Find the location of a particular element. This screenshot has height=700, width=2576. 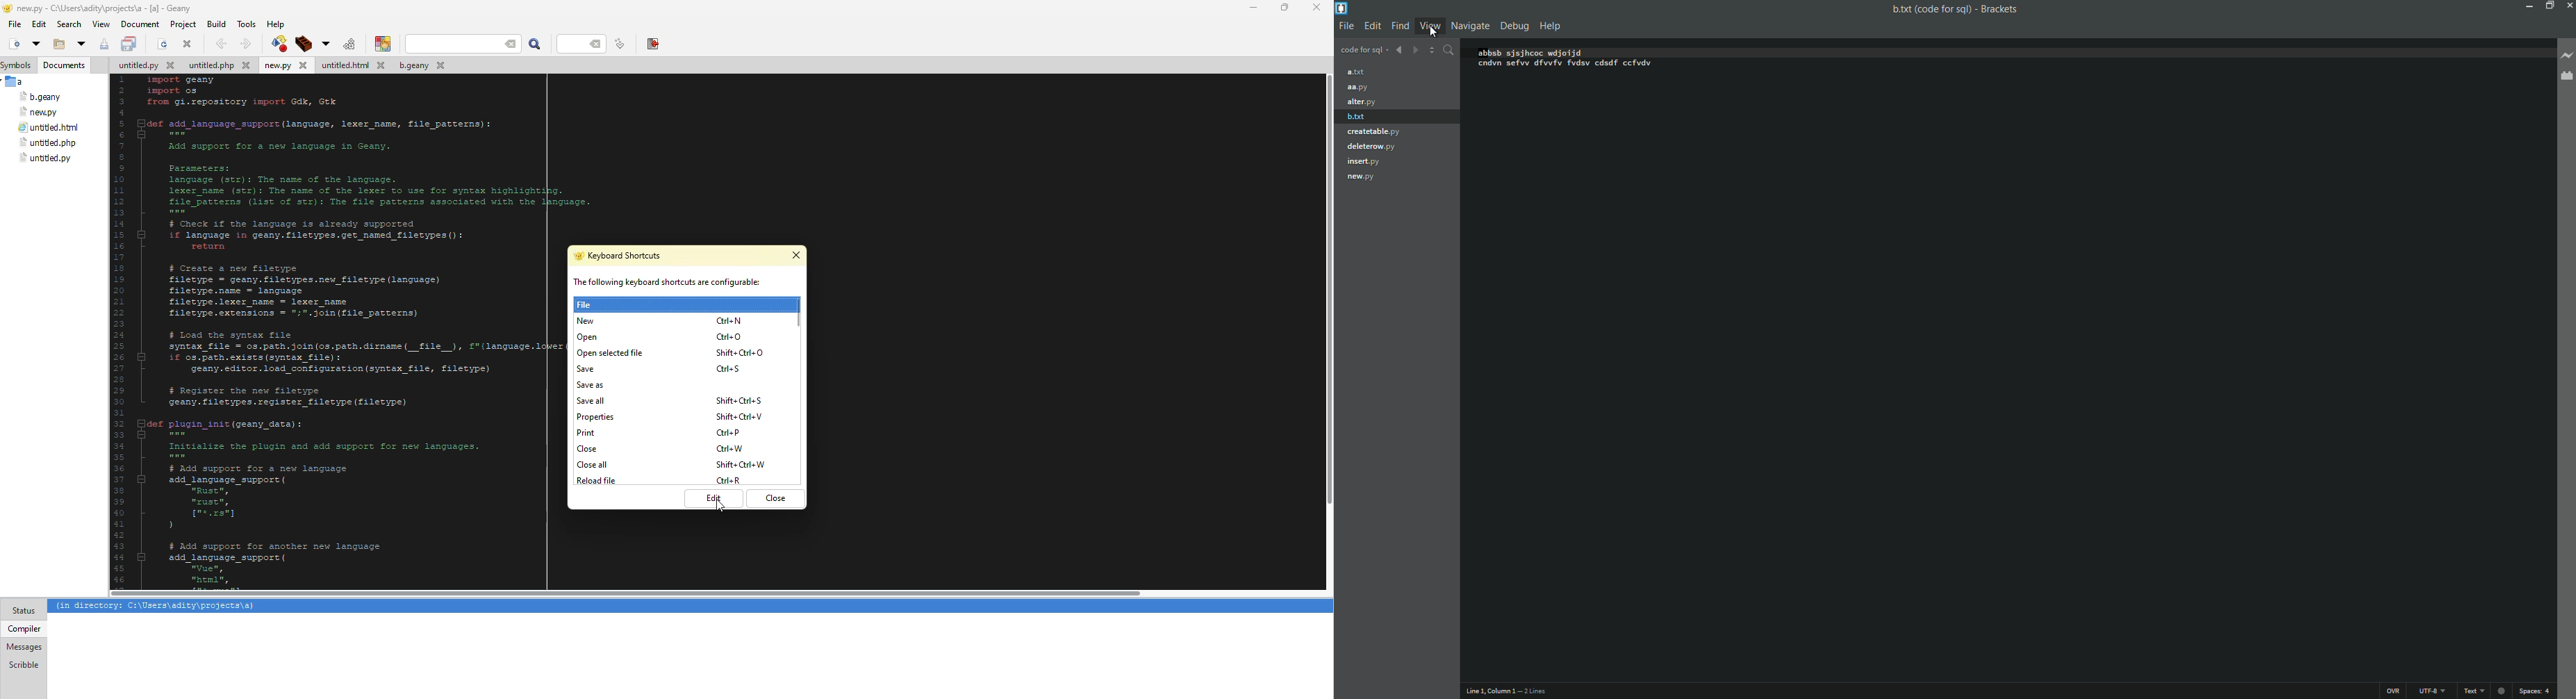

find menu is located at coordinates (1401, 25).